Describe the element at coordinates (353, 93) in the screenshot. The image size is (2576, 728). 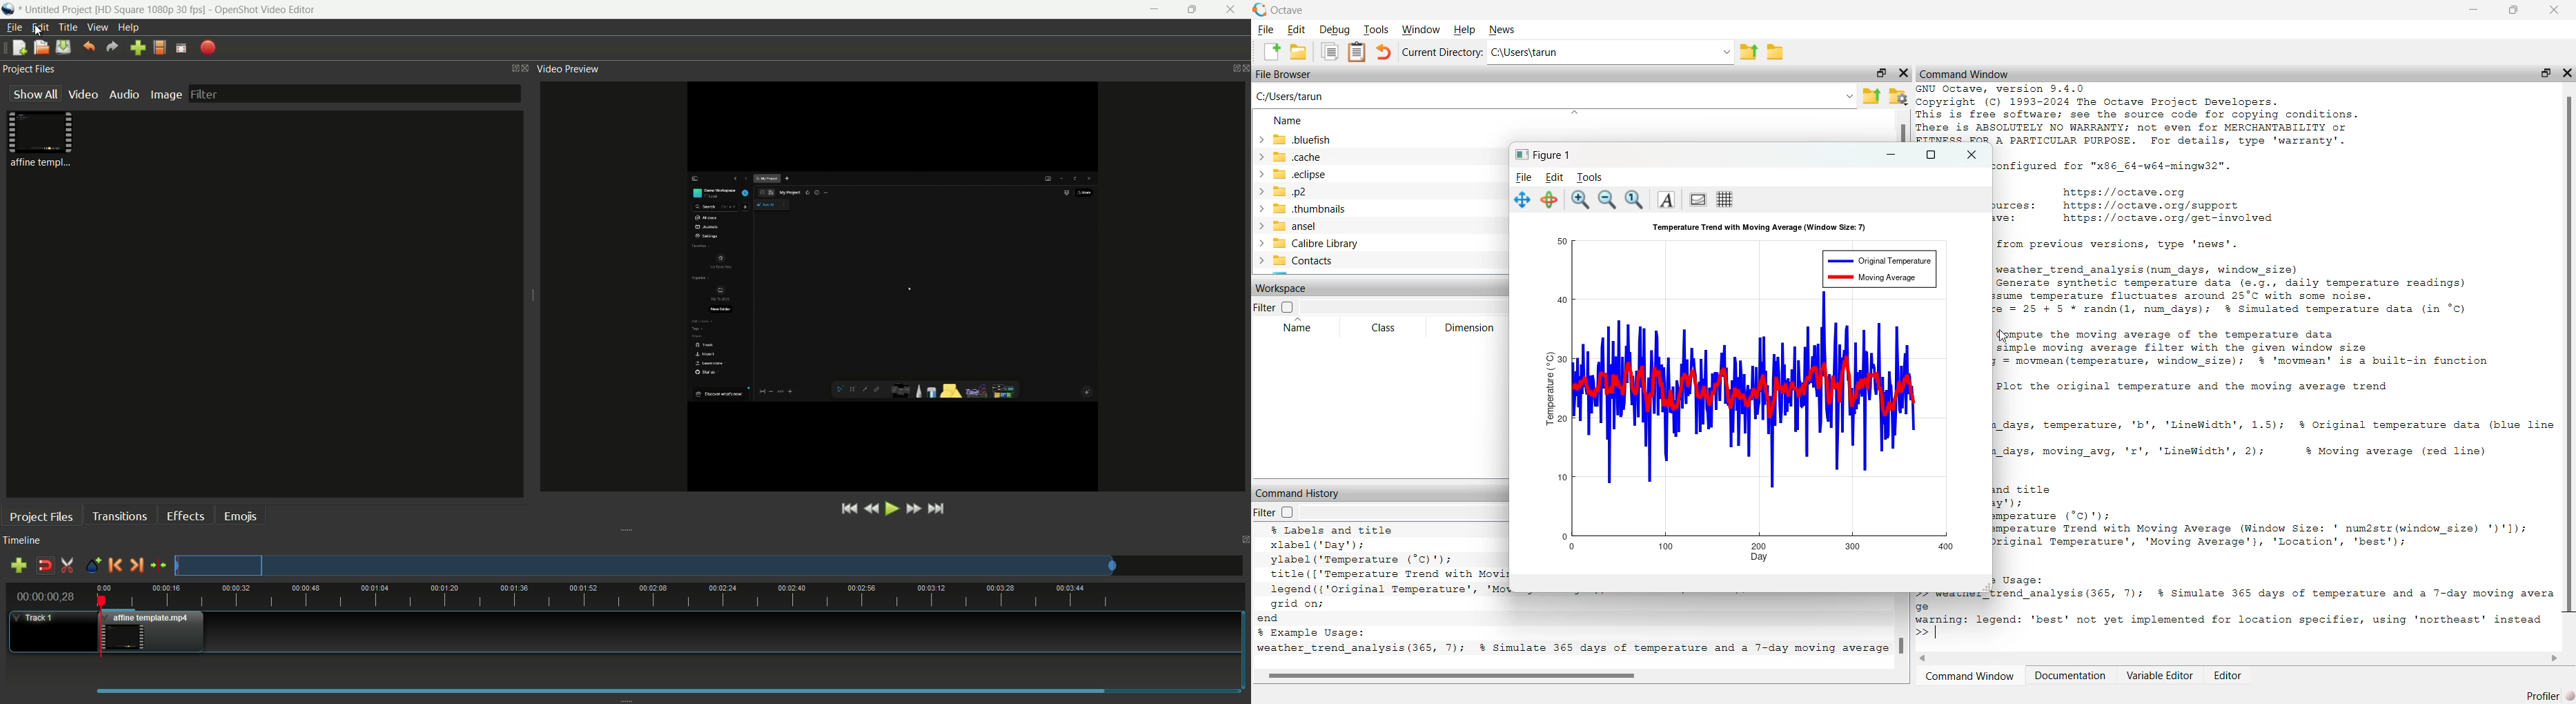
I see `filter bar` at that location.